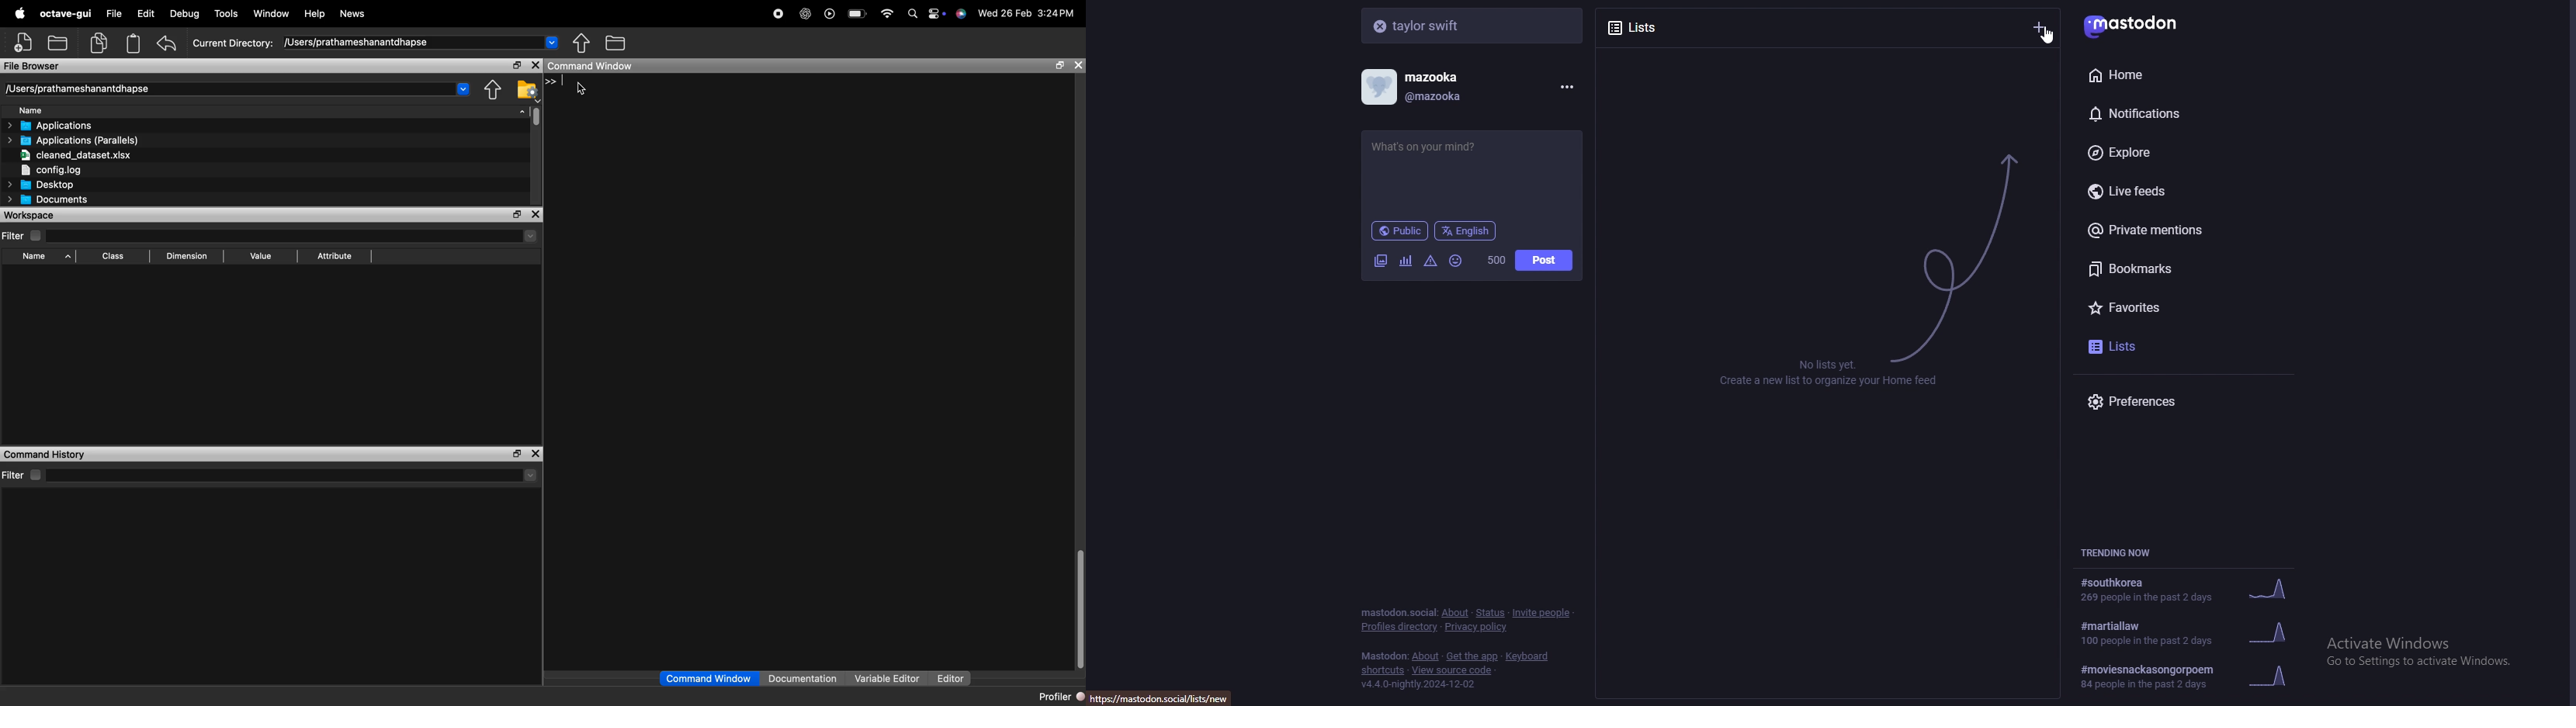 This screenshot has height=728, width=2576. What do you see at coordinates (2124, 552) in the screenshot?
I see `trending now` at bounding box center [2124, 552].